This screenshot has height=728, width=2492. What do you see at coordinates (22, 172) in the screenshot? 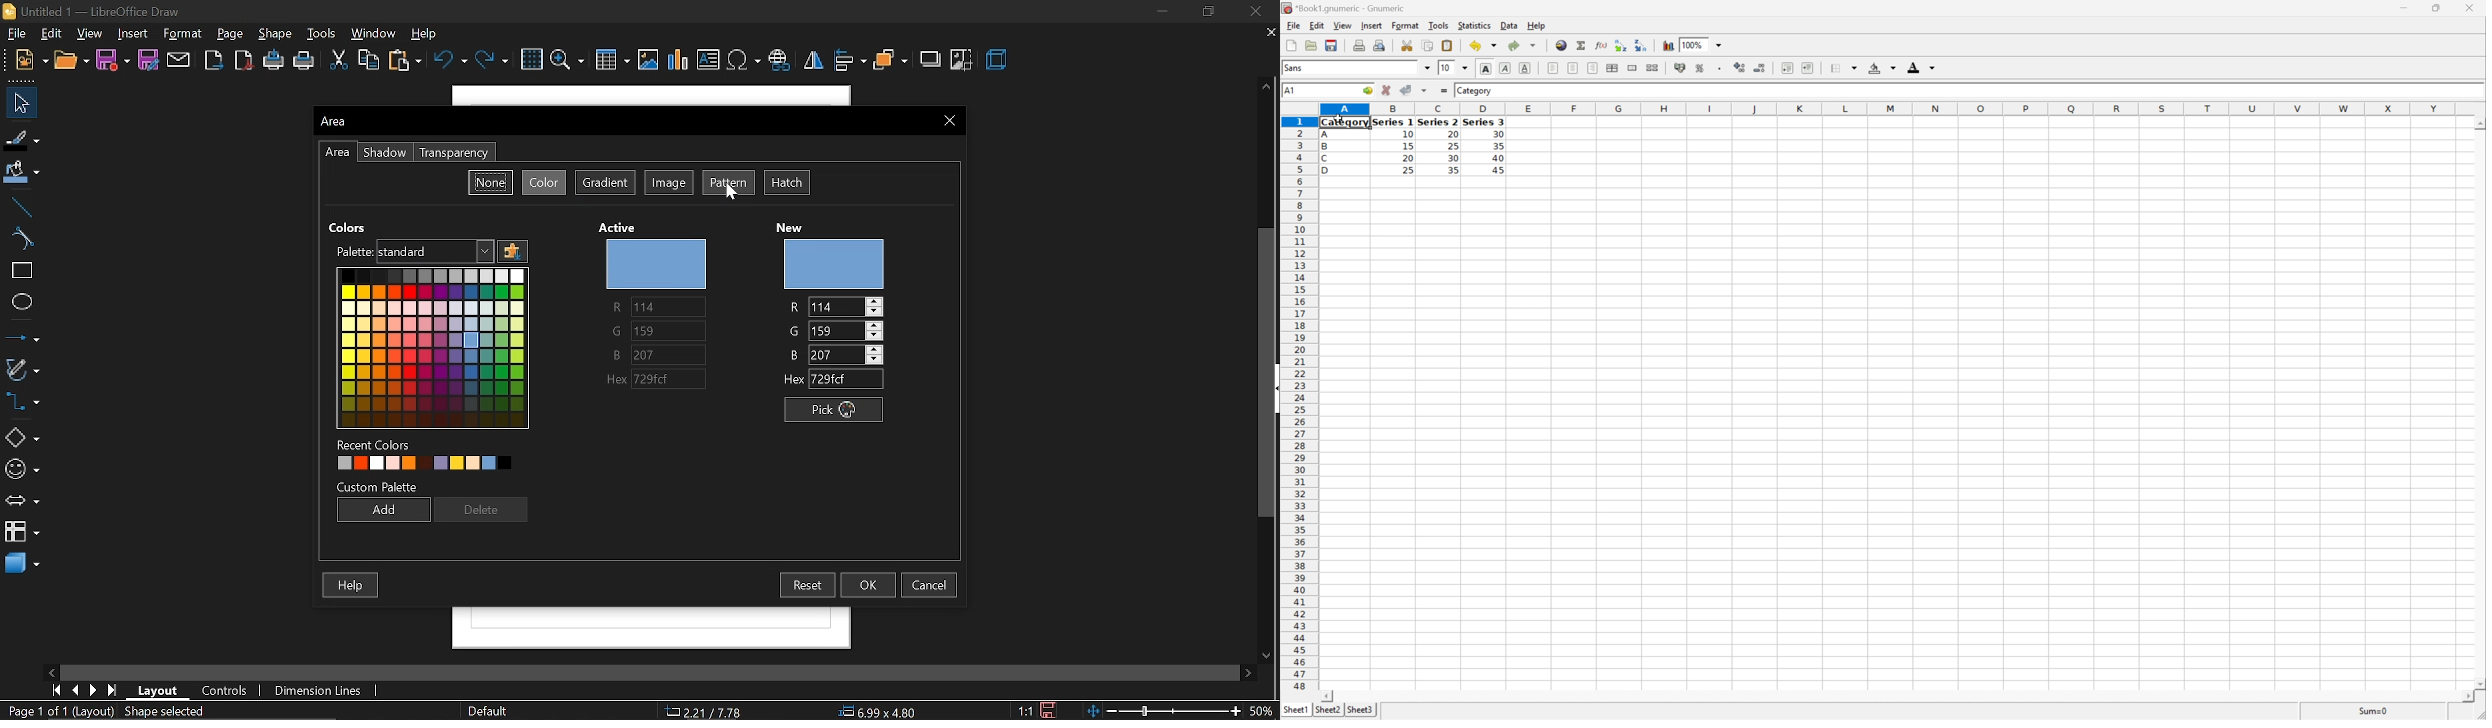
I see `fill color` at bounding box center [22, 172].